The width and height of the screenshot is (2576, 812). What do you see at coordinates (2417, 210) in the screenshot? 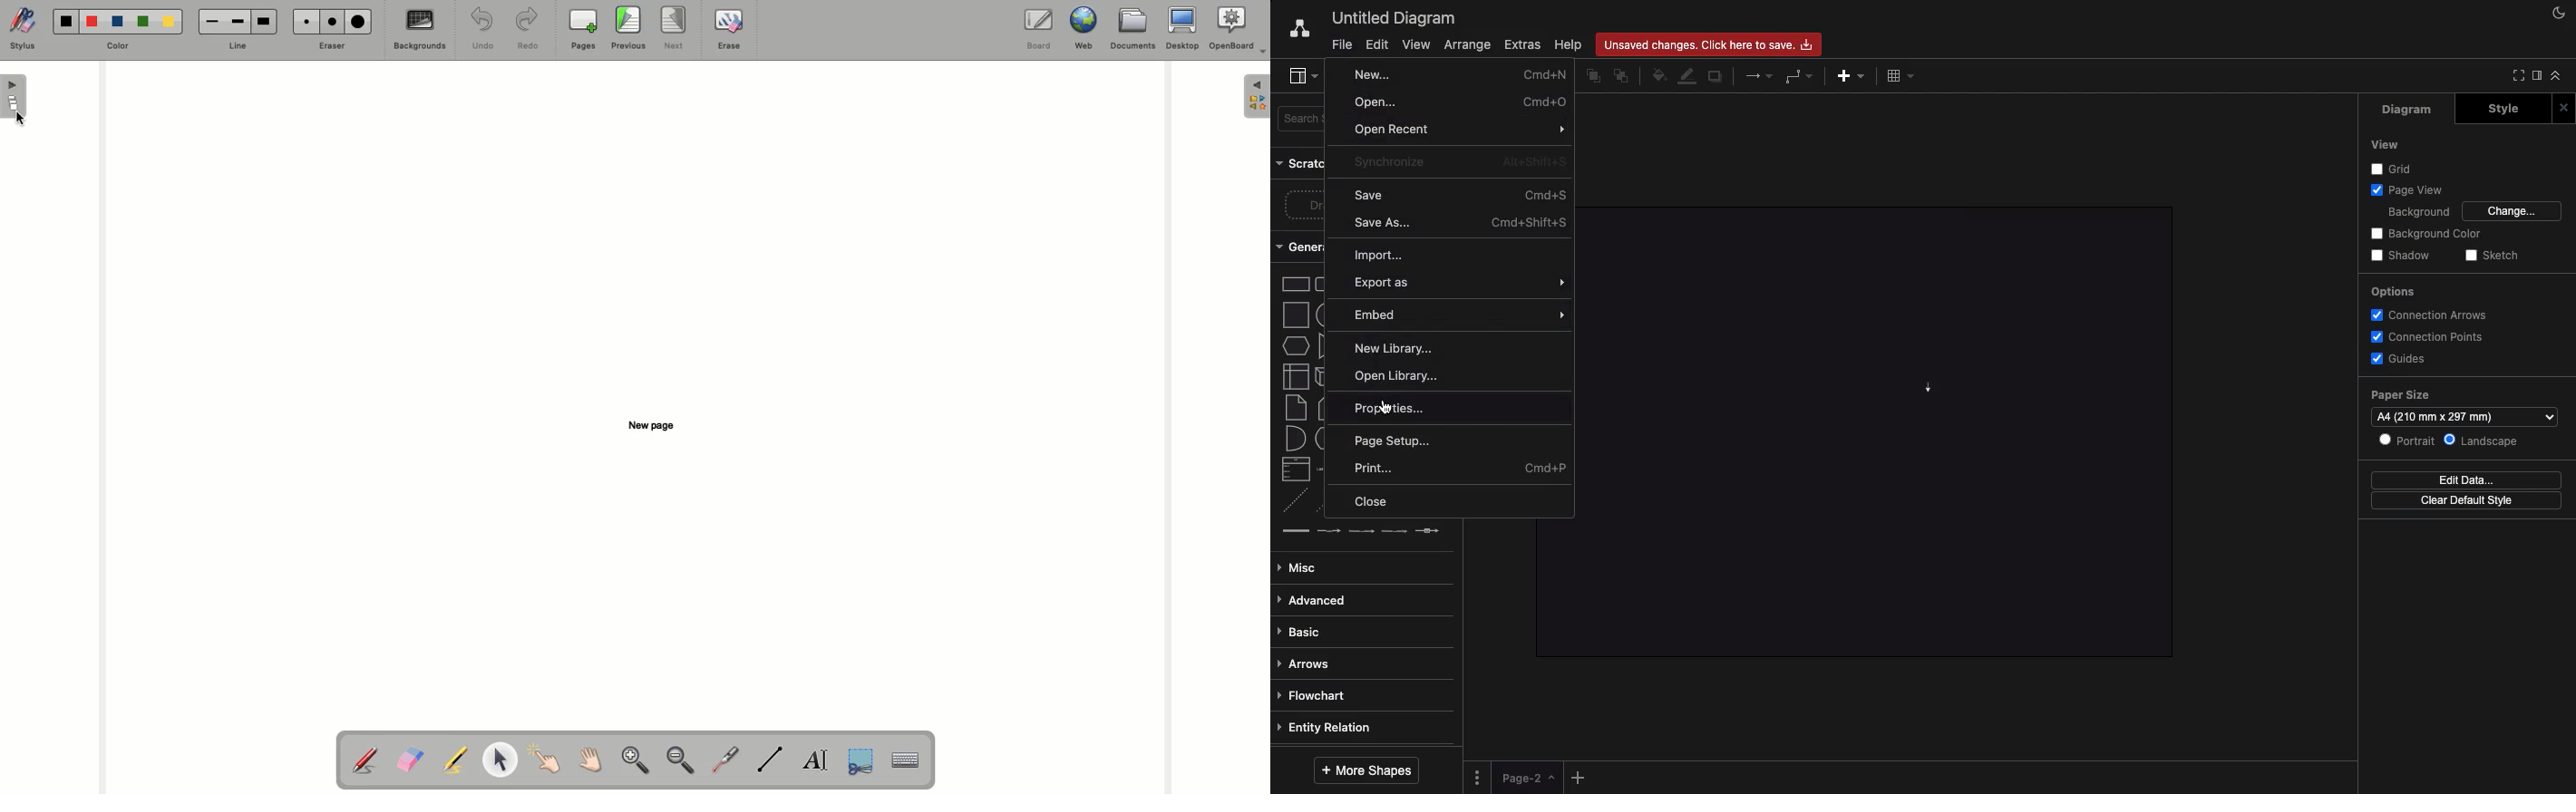
I see `Background` at bounding box center [2417, 210].